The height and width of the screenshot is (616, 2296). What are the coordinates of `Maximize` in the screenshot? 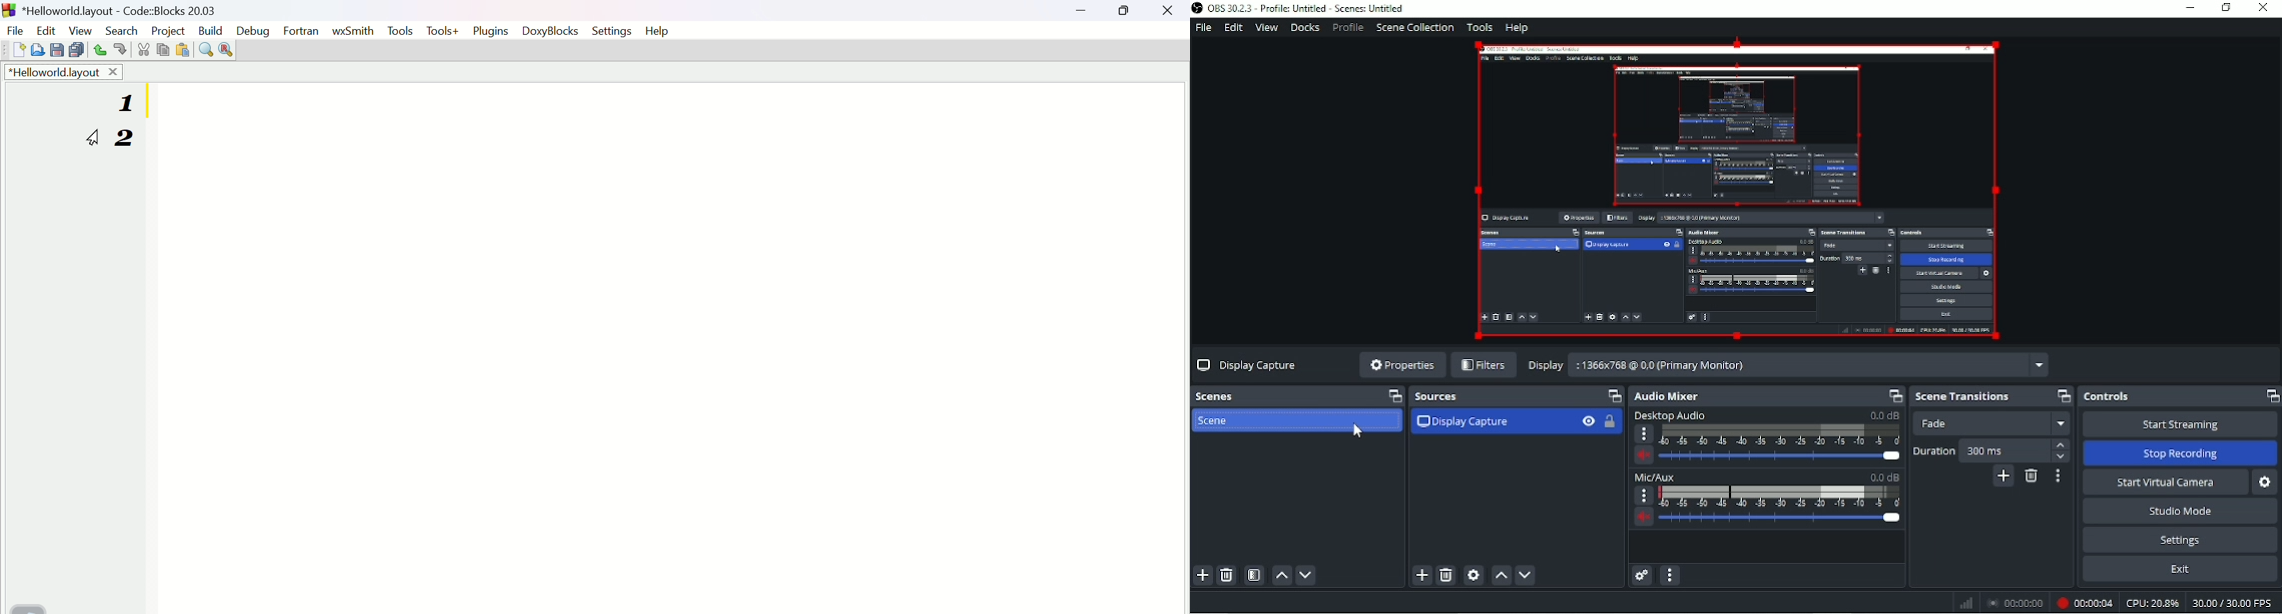 It's located at (2271, 395).